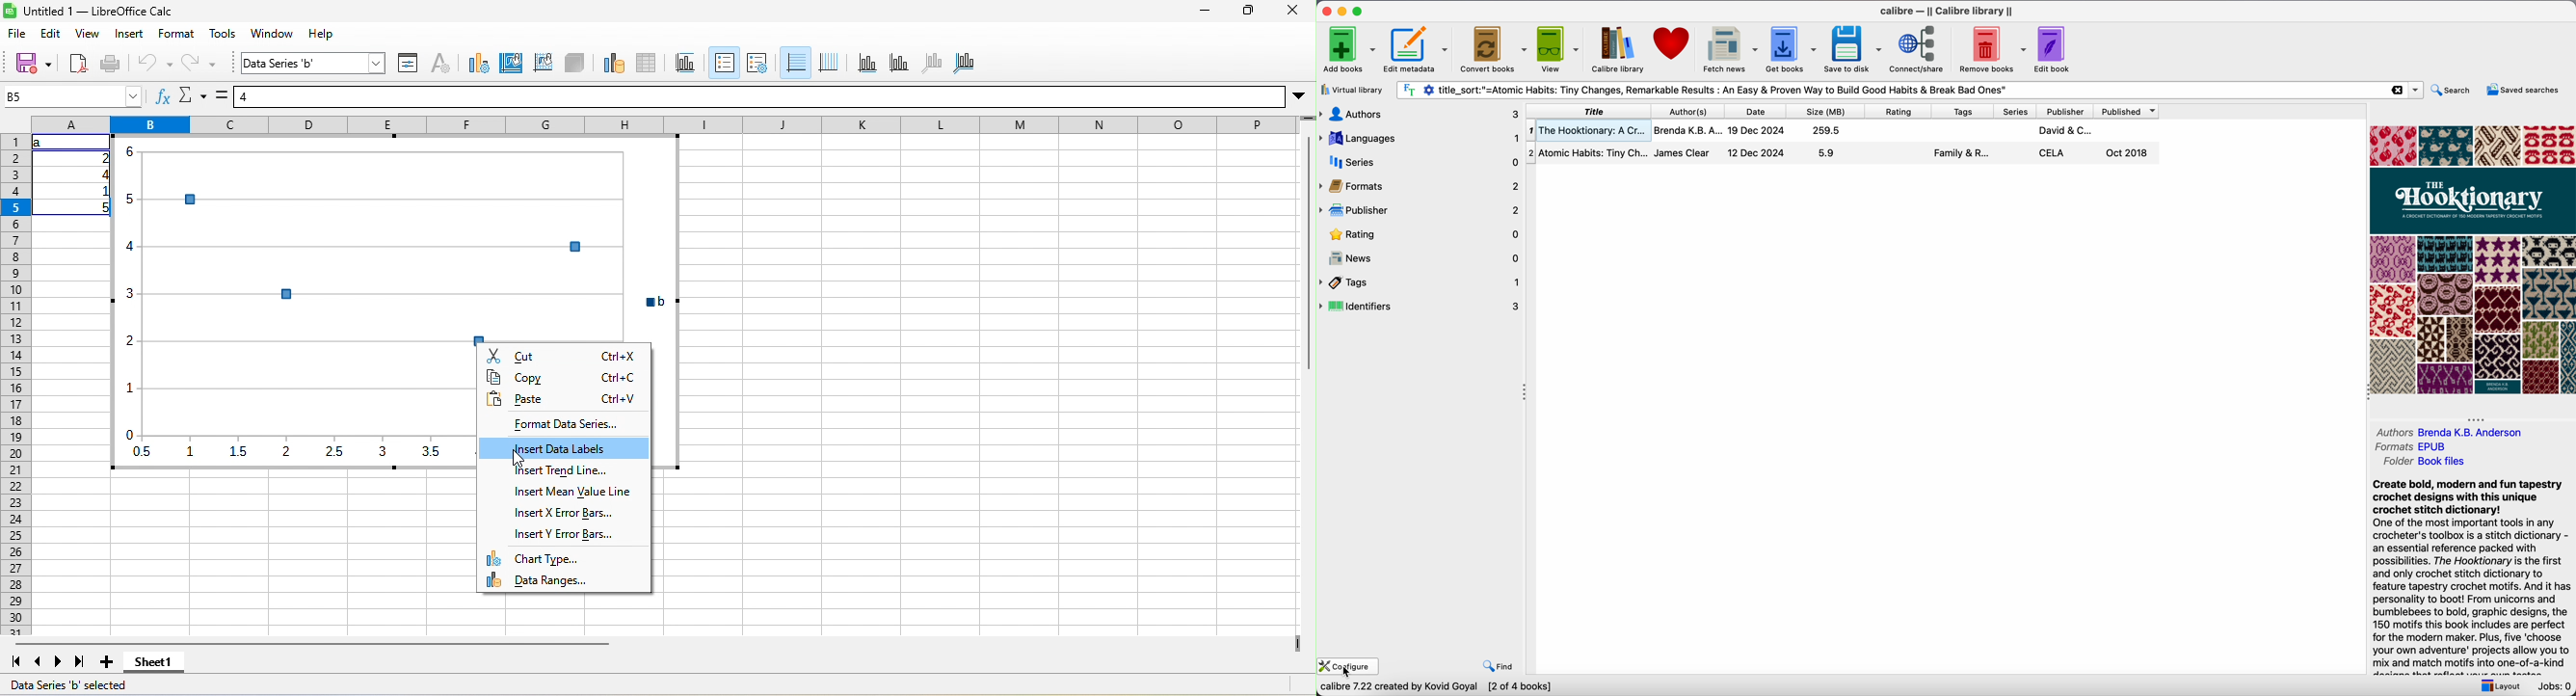 This screenshot has height=700, width=2576. What do you see at coordinates (2397, 462) in the screenshot?
I see `Folder` at bounding box center [2397, 462].